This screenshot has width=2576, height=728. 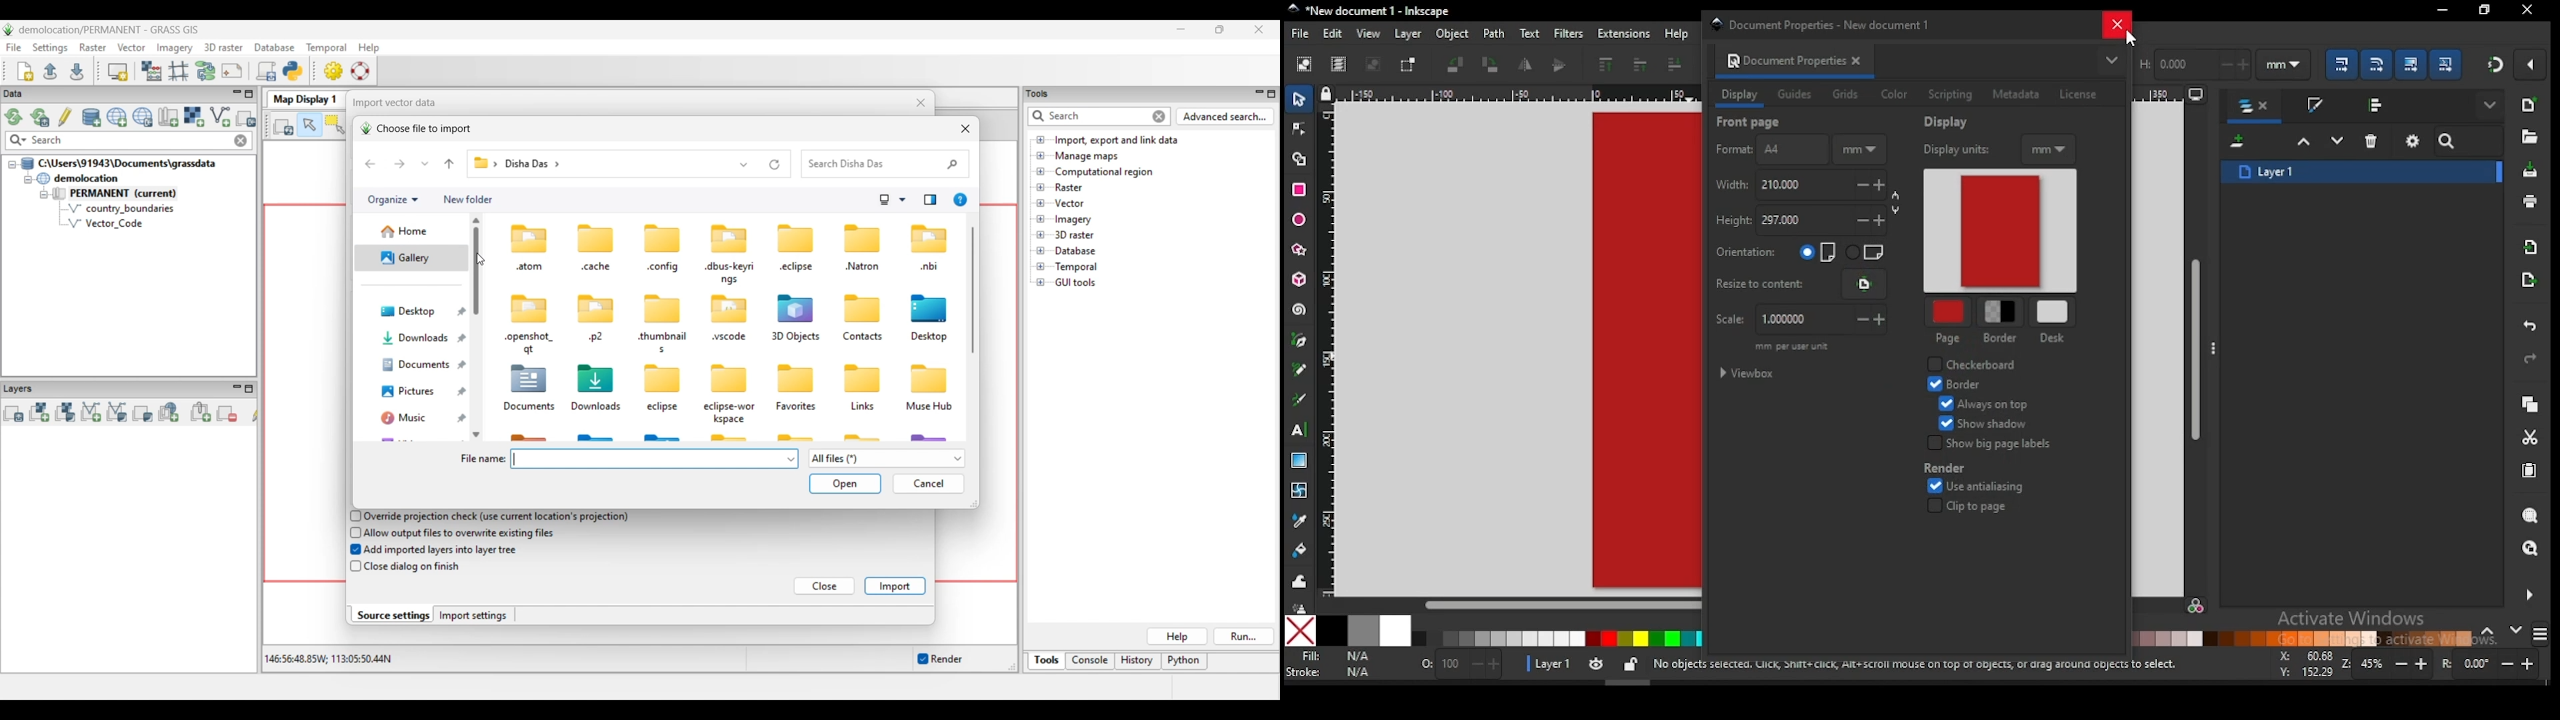 I want to click on Save current workspace to file, so click(x=77, y=71).